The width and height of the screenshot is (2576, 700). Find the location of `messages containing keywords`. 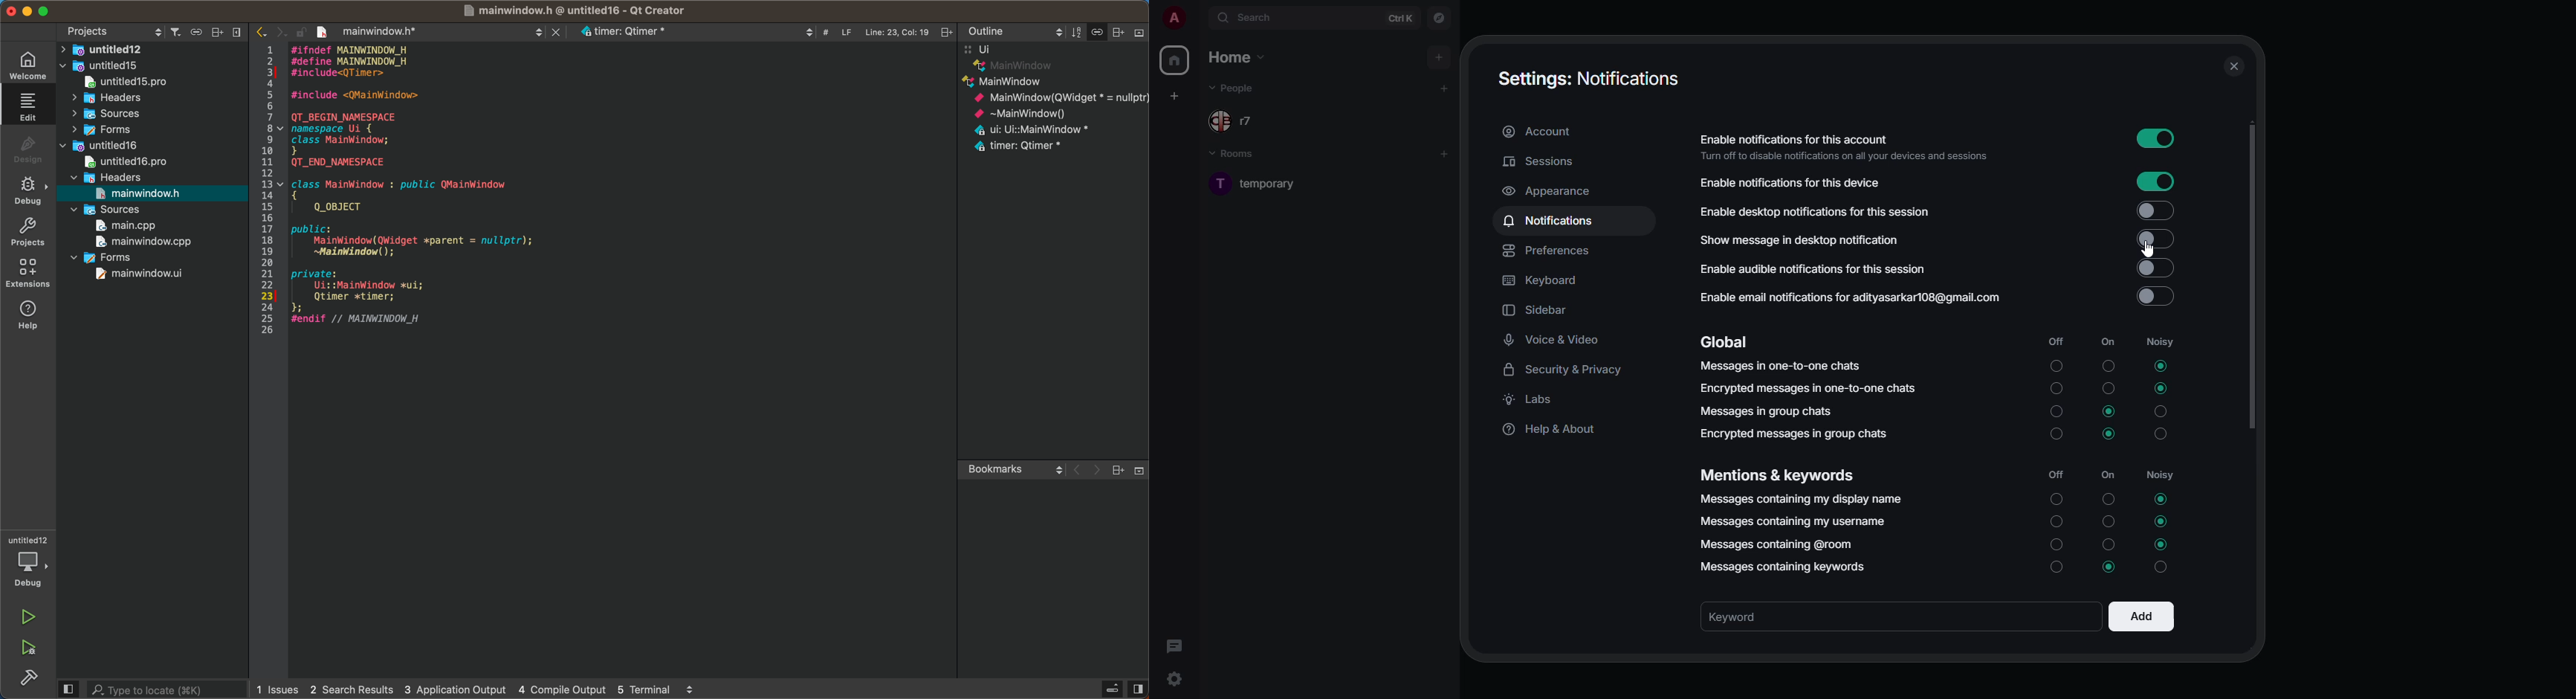

messages containing keywords is located at coordinates (1787, 568).